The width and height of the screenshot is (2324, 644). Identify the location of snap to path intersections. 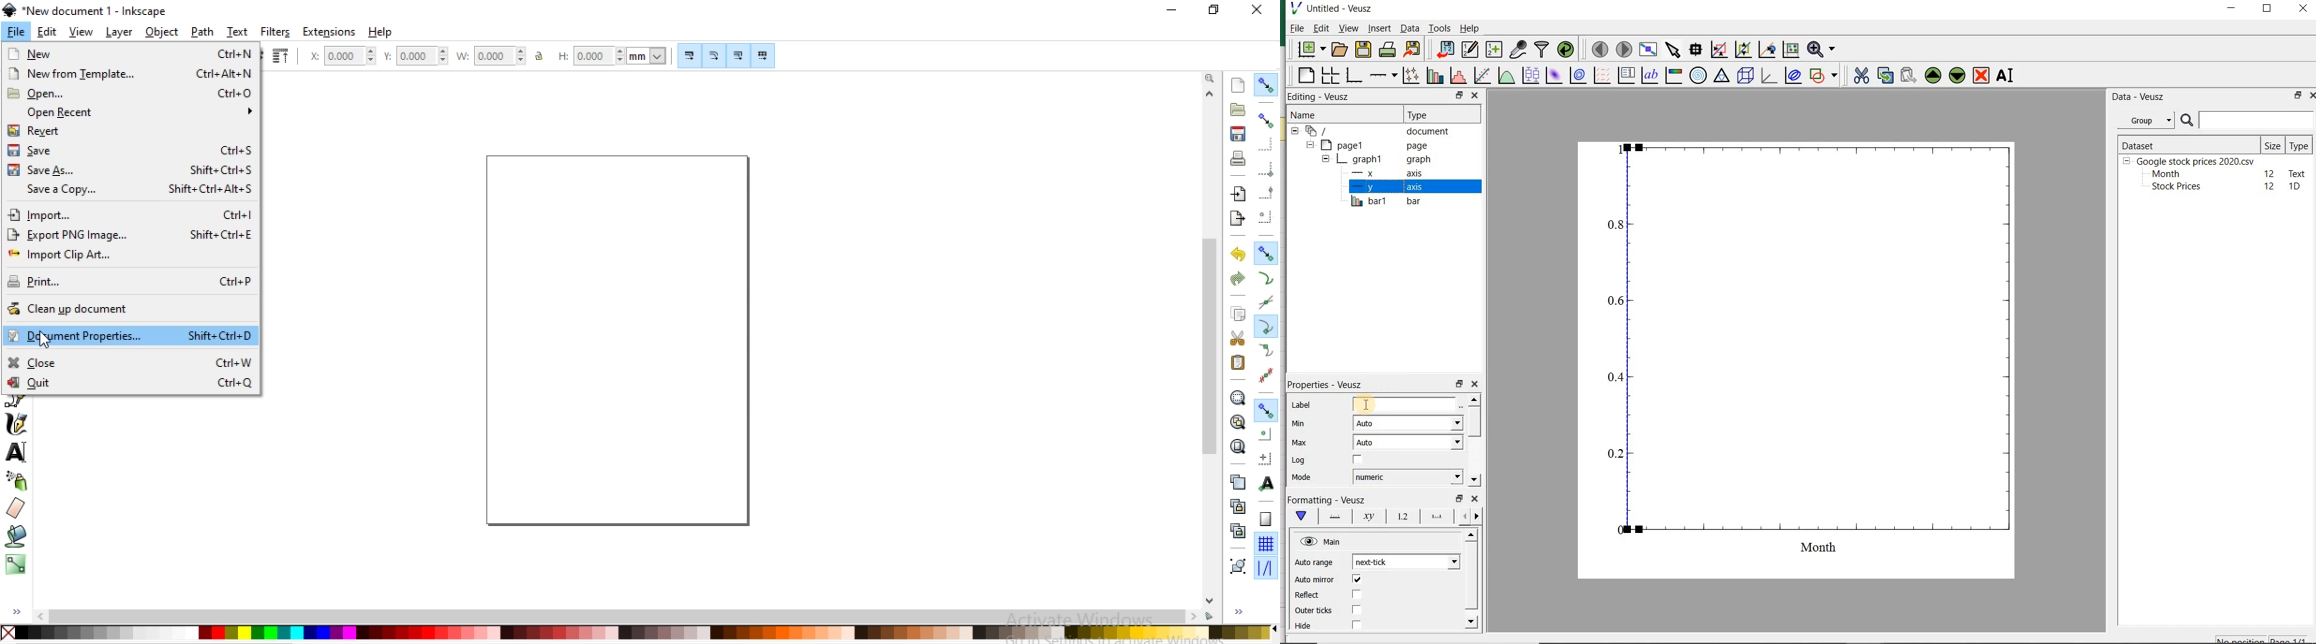
(1265, 303).